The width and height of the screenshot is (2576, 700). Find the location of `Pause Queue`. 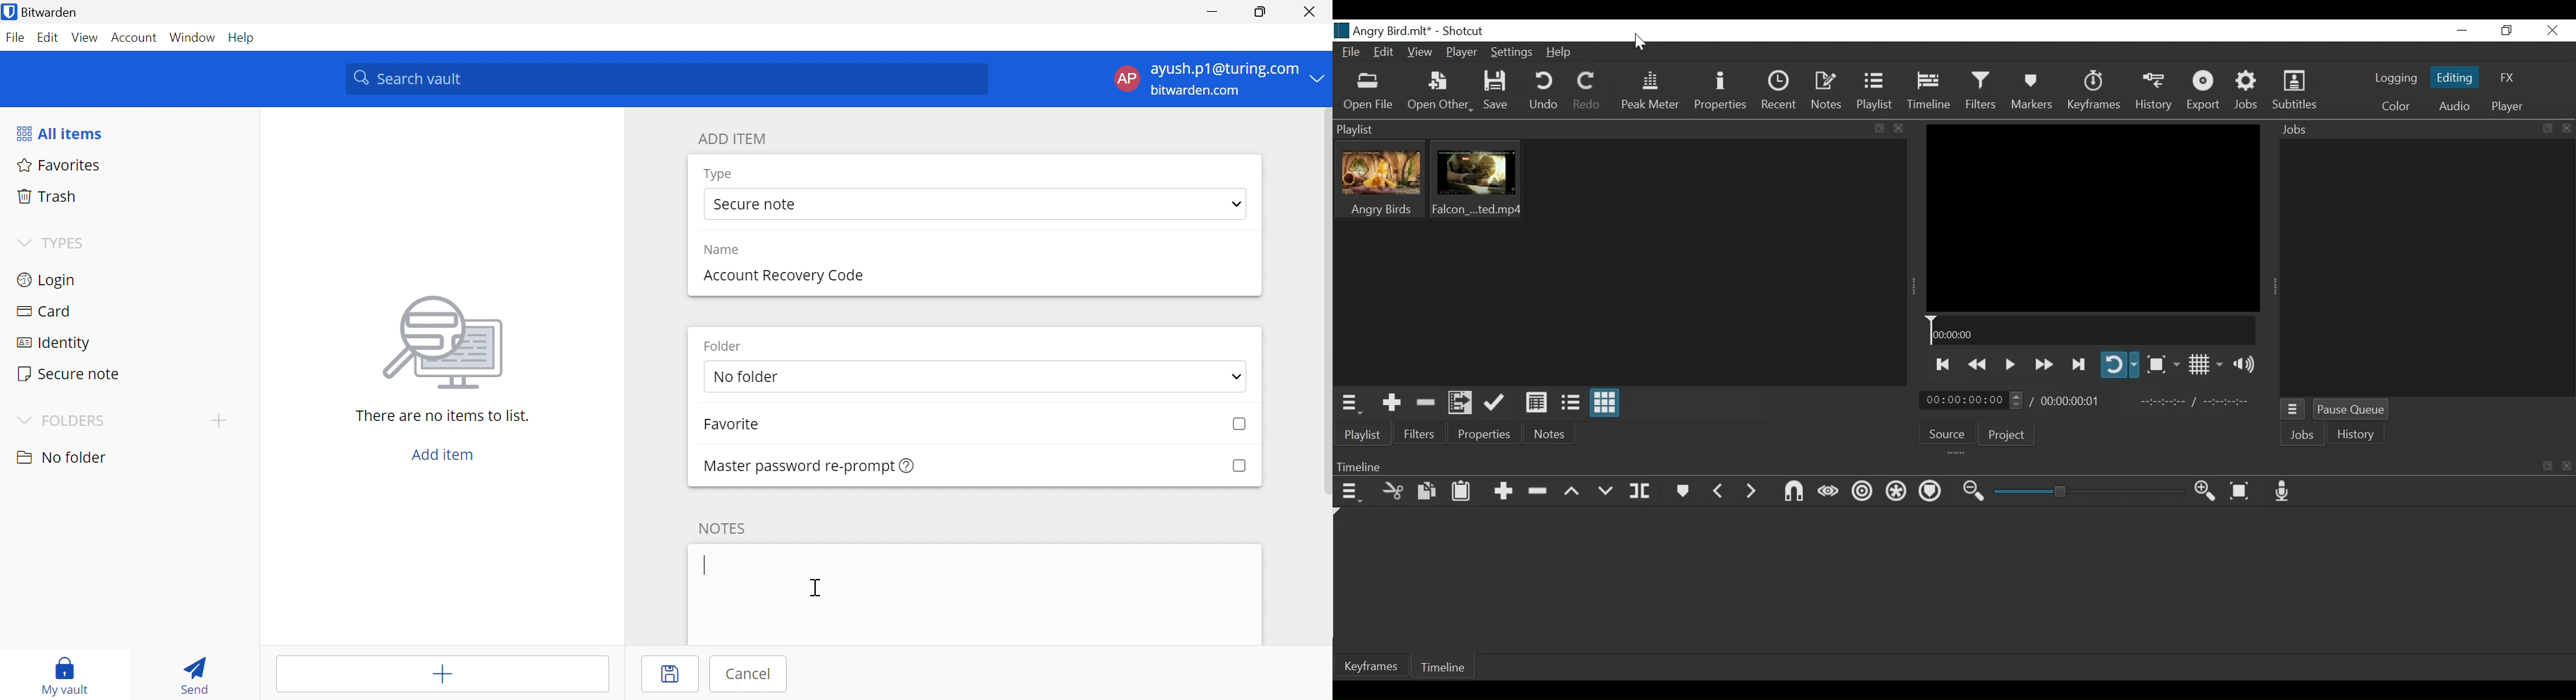

Pause Queue is located at coordinates (2352, 409).